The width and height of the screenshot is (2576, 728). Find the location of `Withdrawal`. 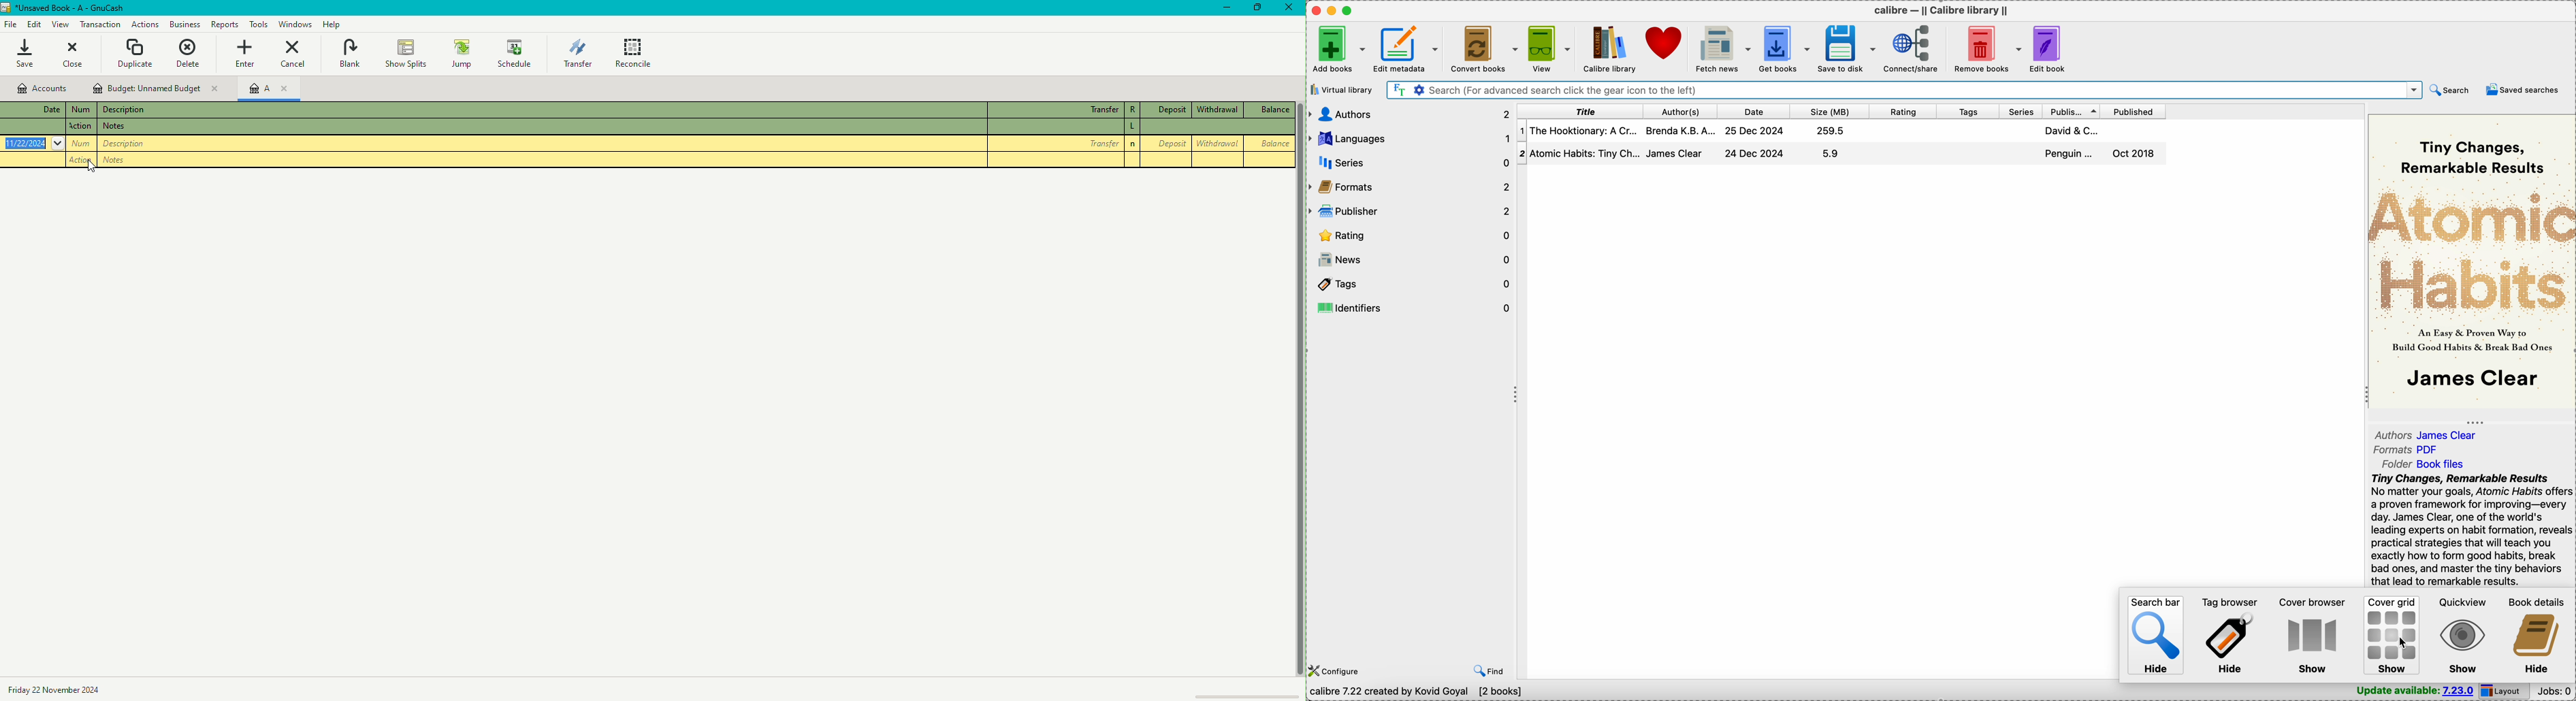

Withdrawal is located at coordinates (1219, 109).